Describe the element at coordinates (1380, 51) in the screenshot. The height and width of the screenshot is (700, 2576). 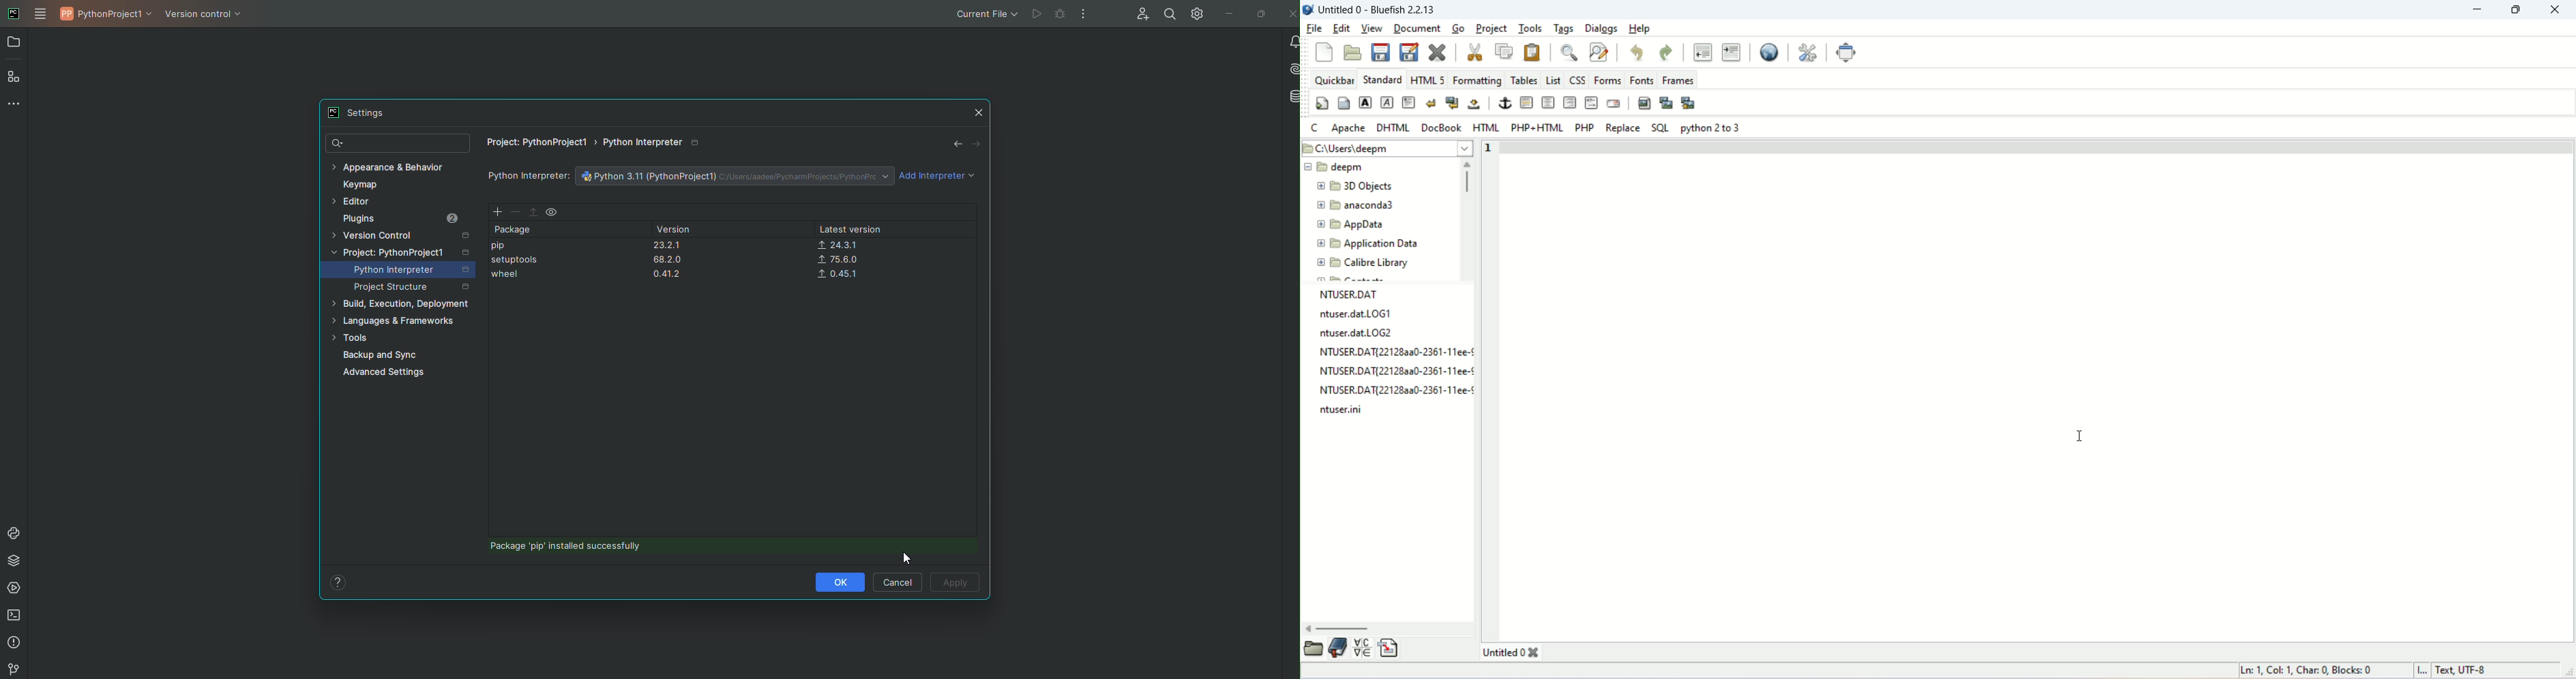
I see `save` at that location.